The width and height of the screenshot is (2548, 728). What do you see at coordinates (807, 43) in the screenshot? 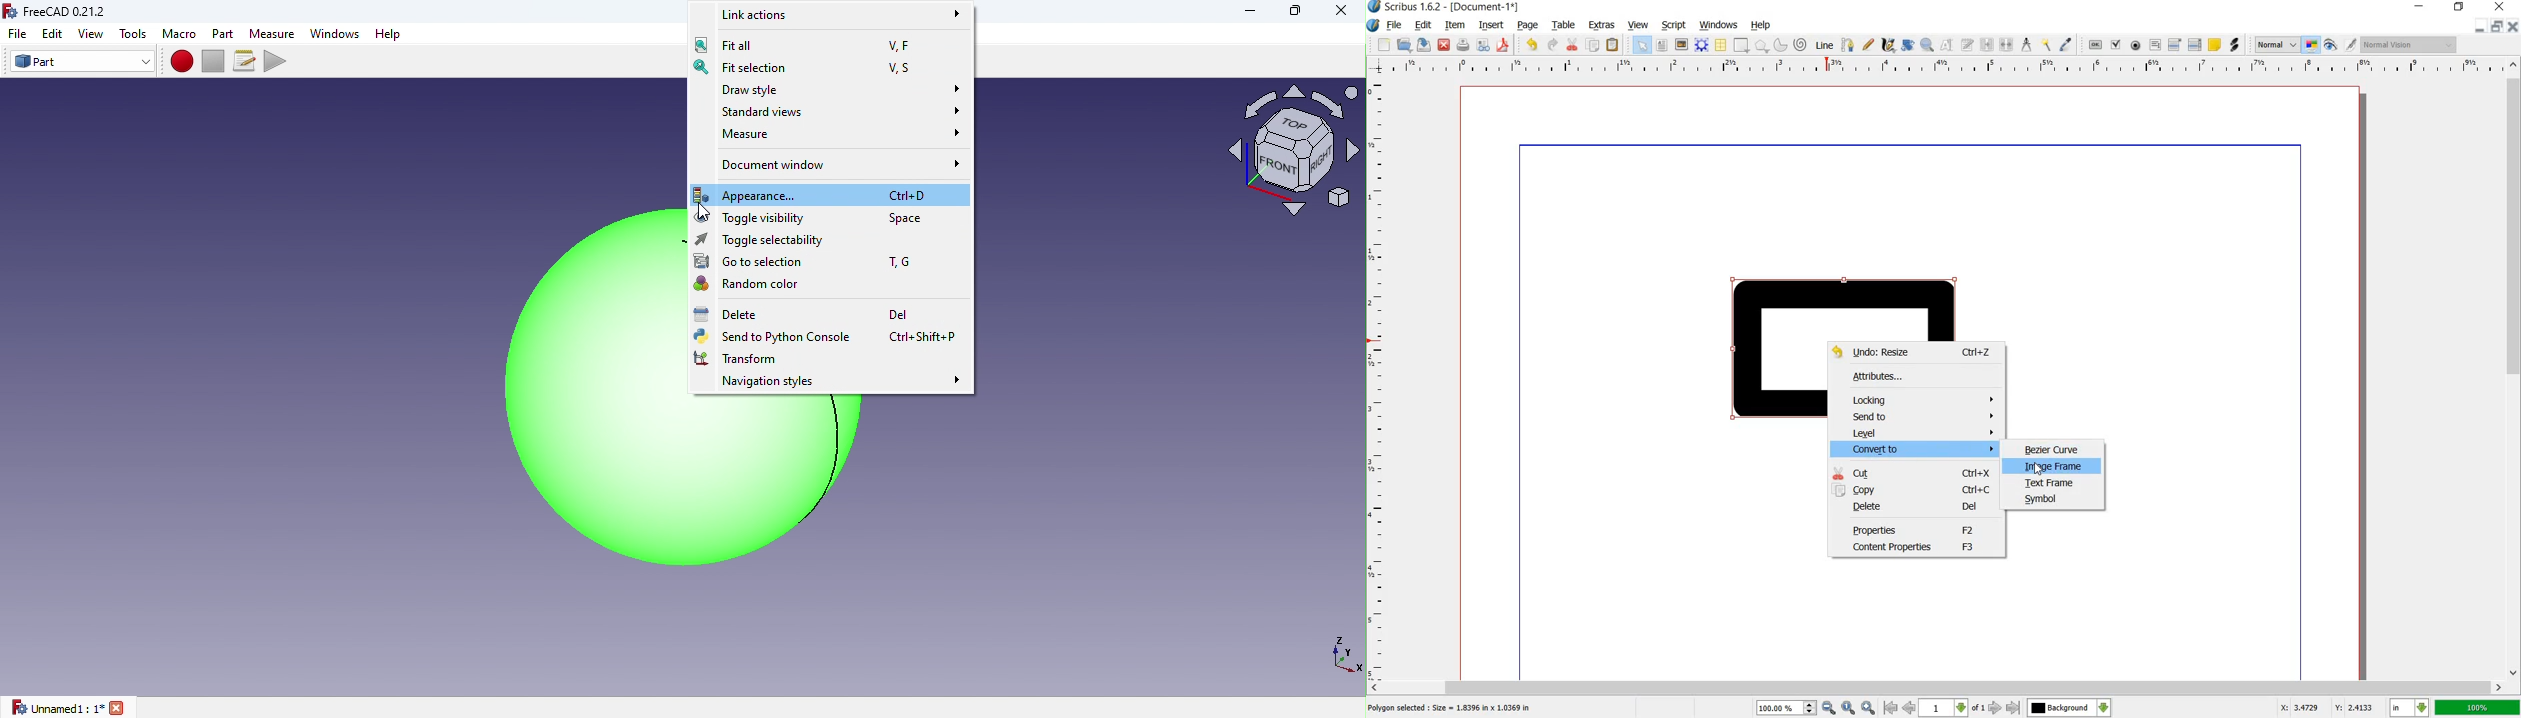
I see `Fit all` at bounding box center [807, 43].